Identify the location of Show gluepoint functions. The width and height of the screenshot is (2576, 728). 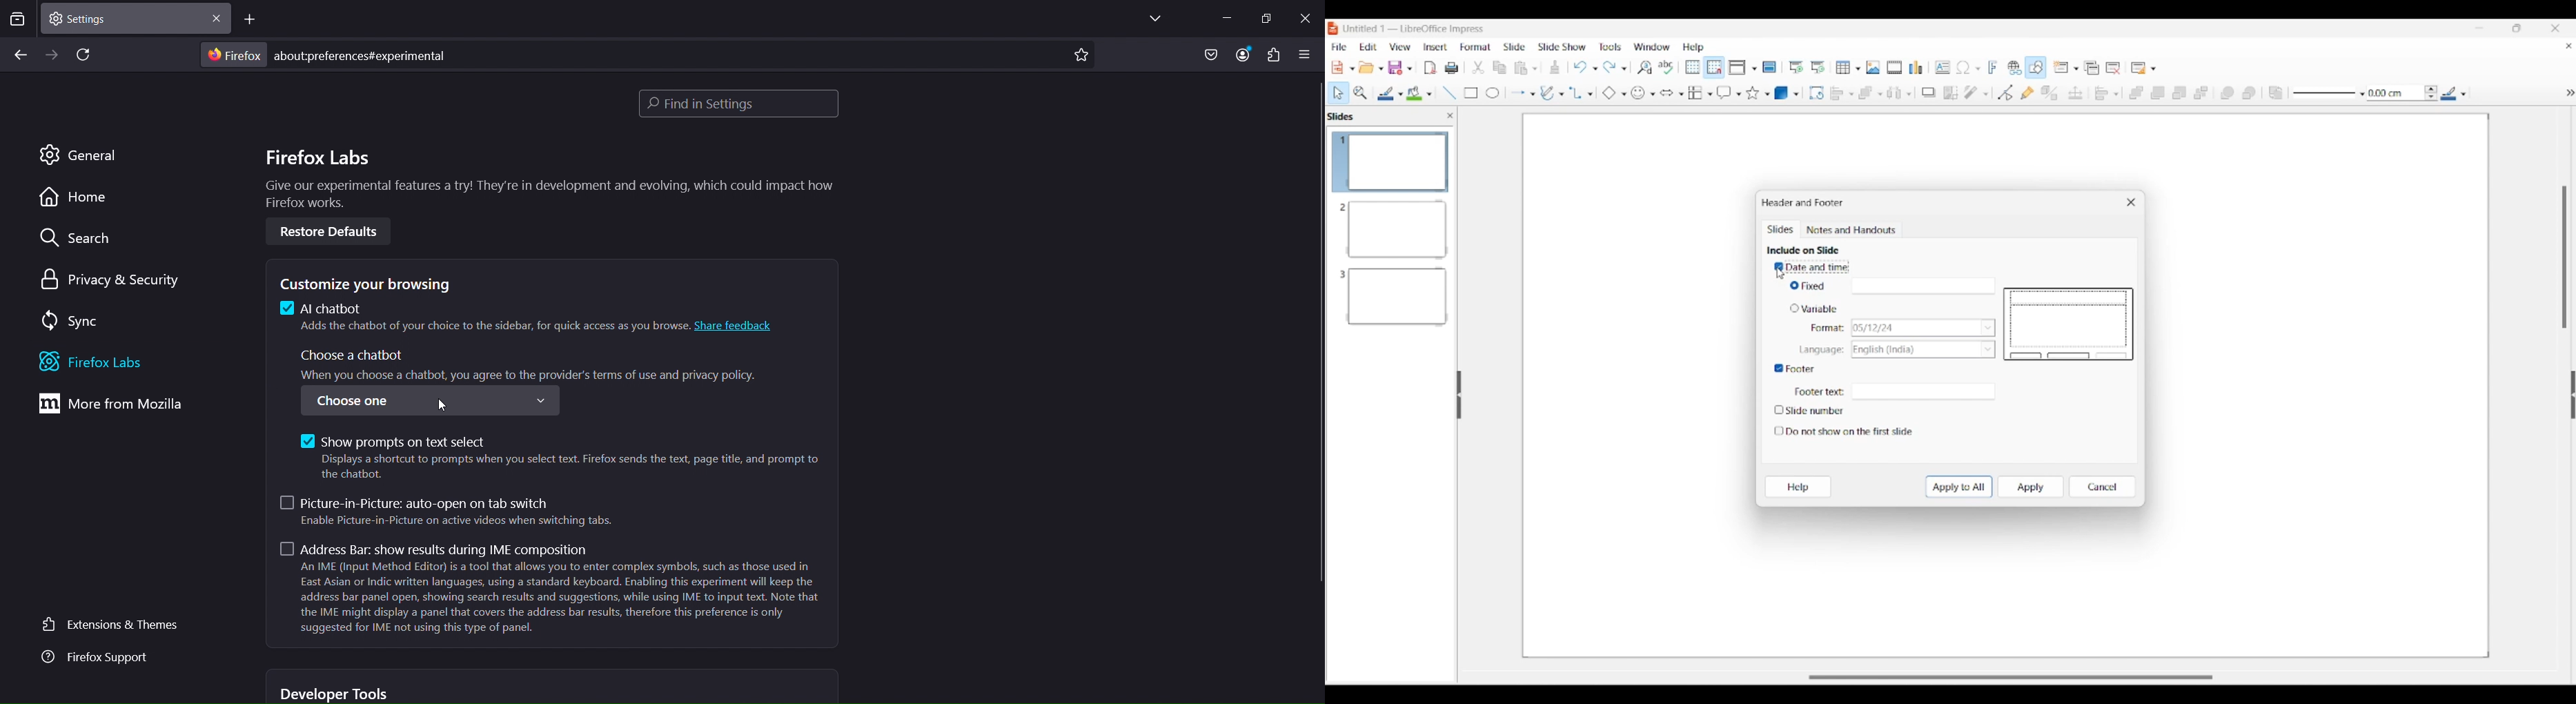
(2027, 93).